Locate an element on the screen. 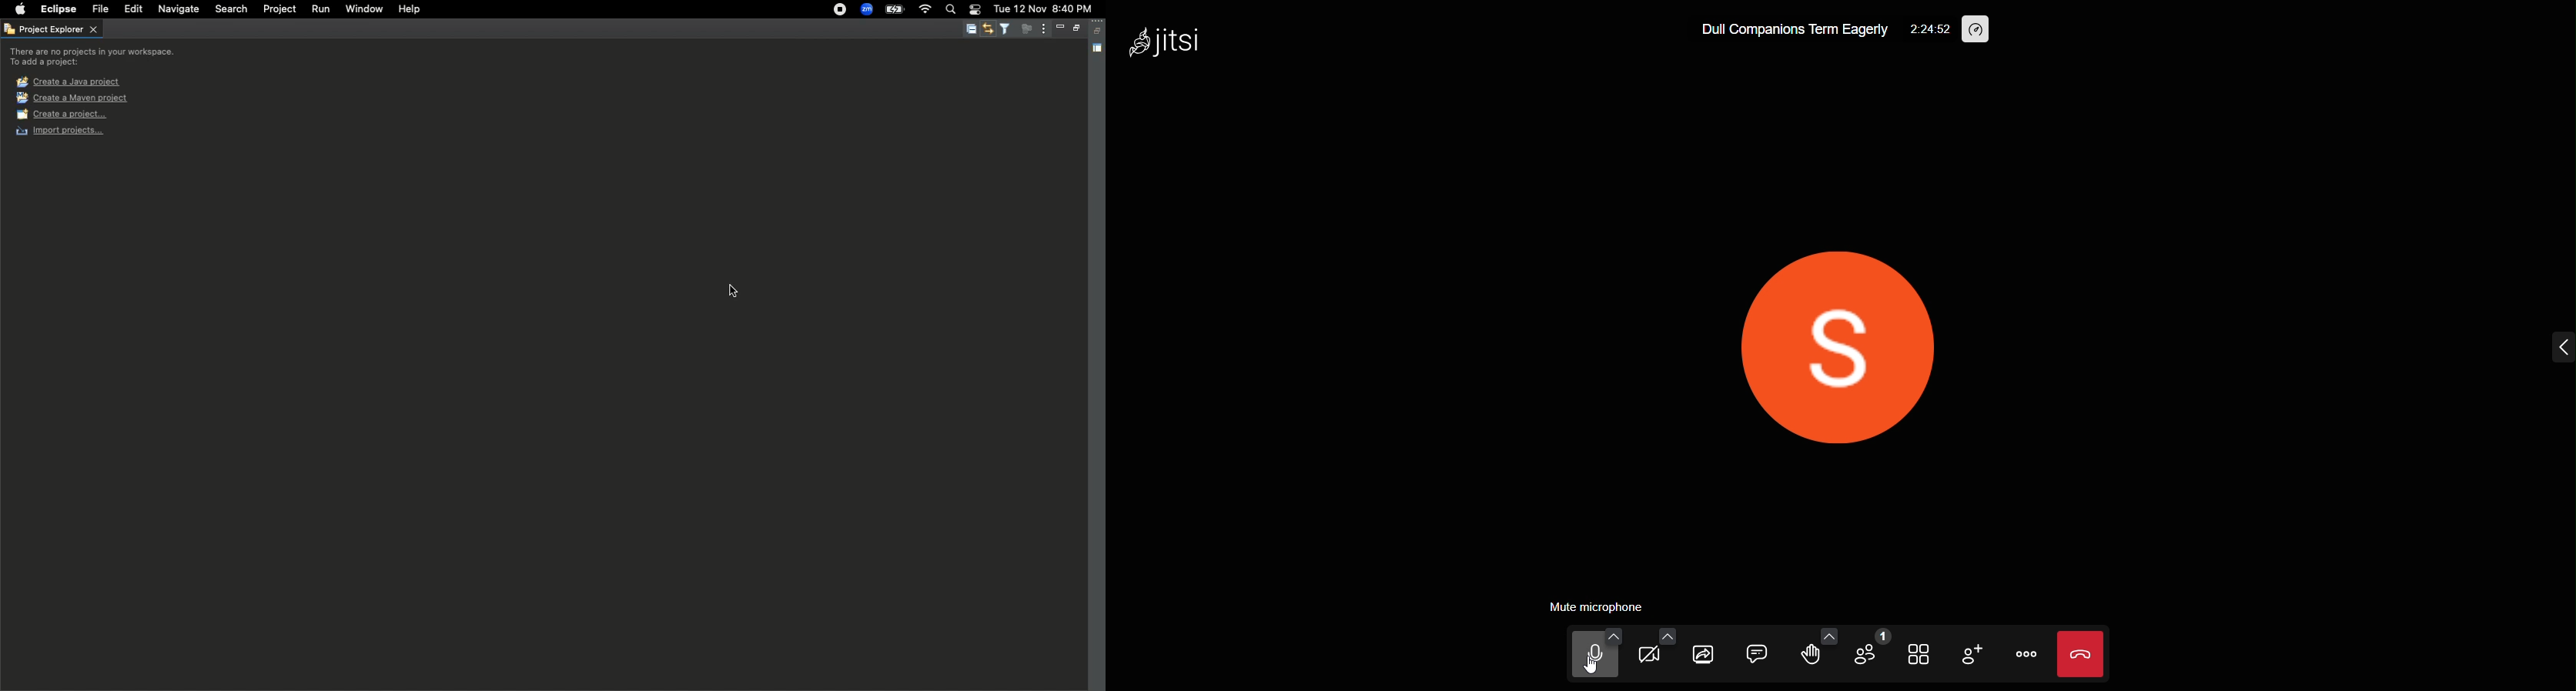  screen share is located at coordinates (1704, 656).